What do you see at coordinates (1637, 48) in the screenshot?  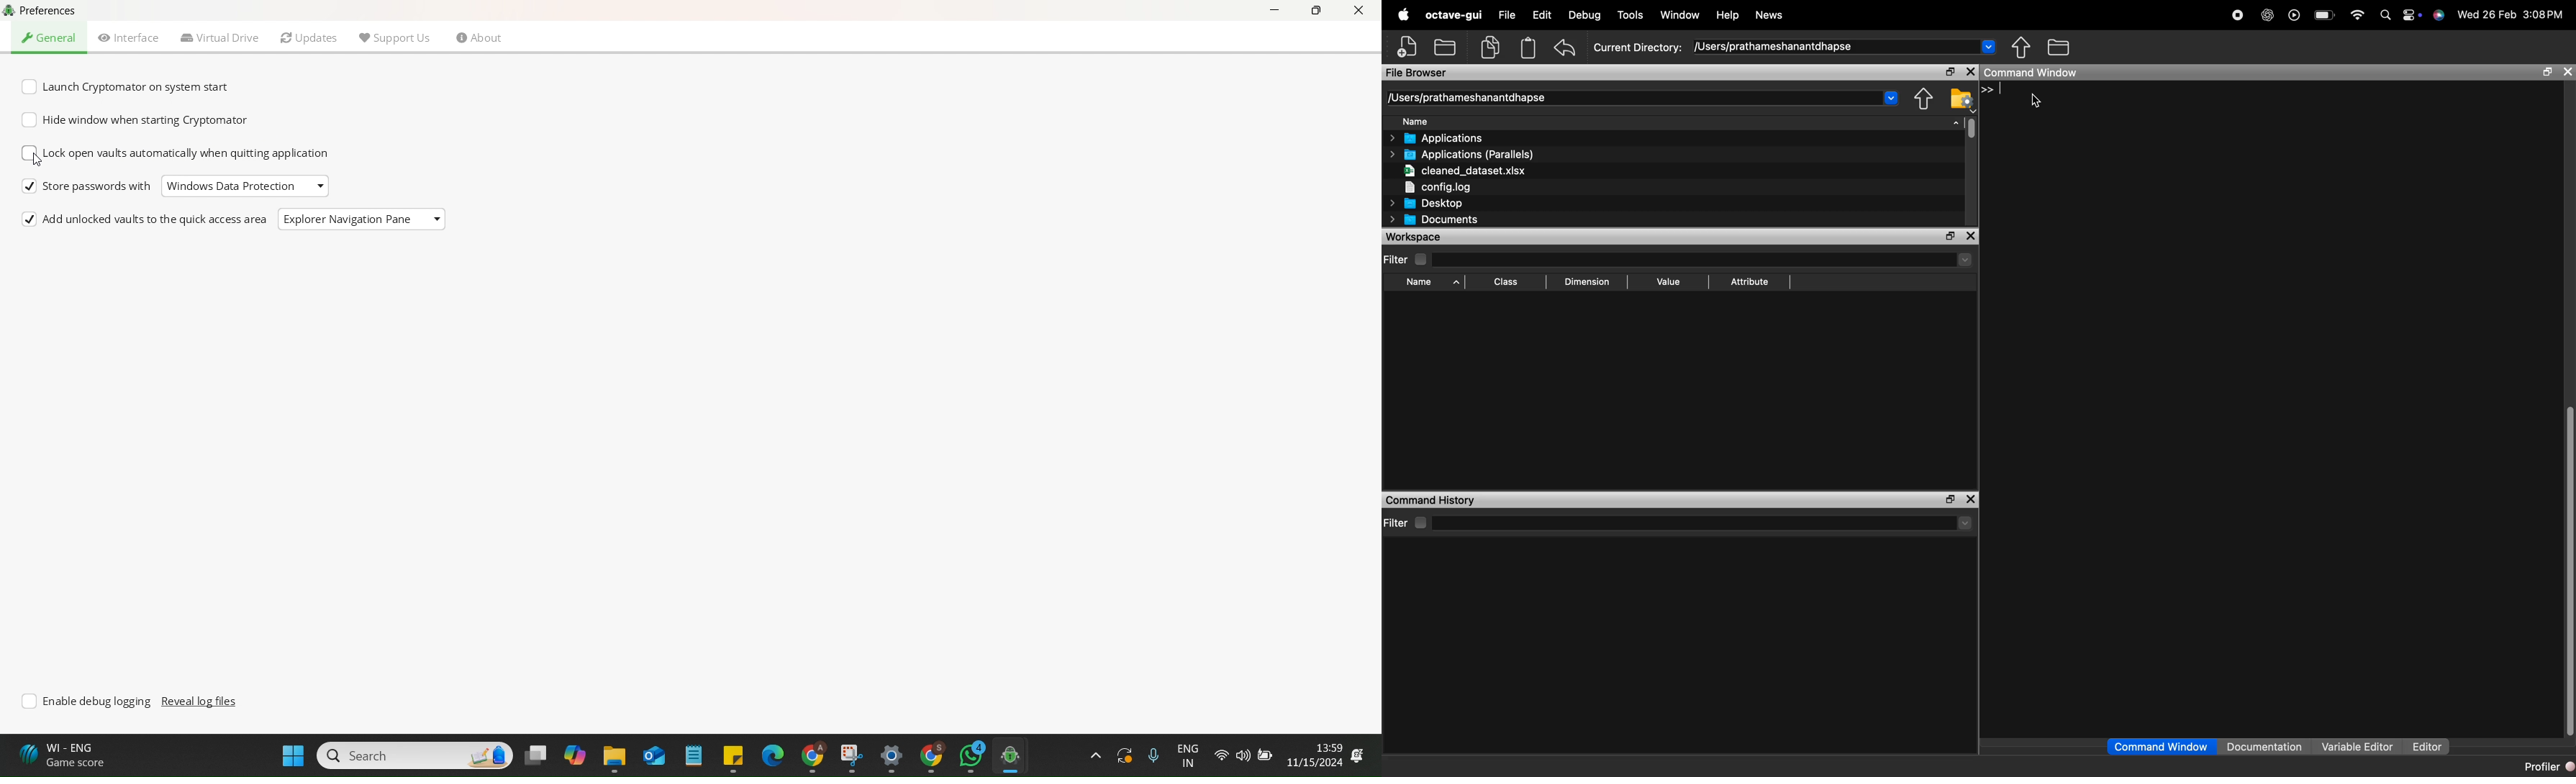 I see `Current Directory:` at bounding box center [1637, 48].